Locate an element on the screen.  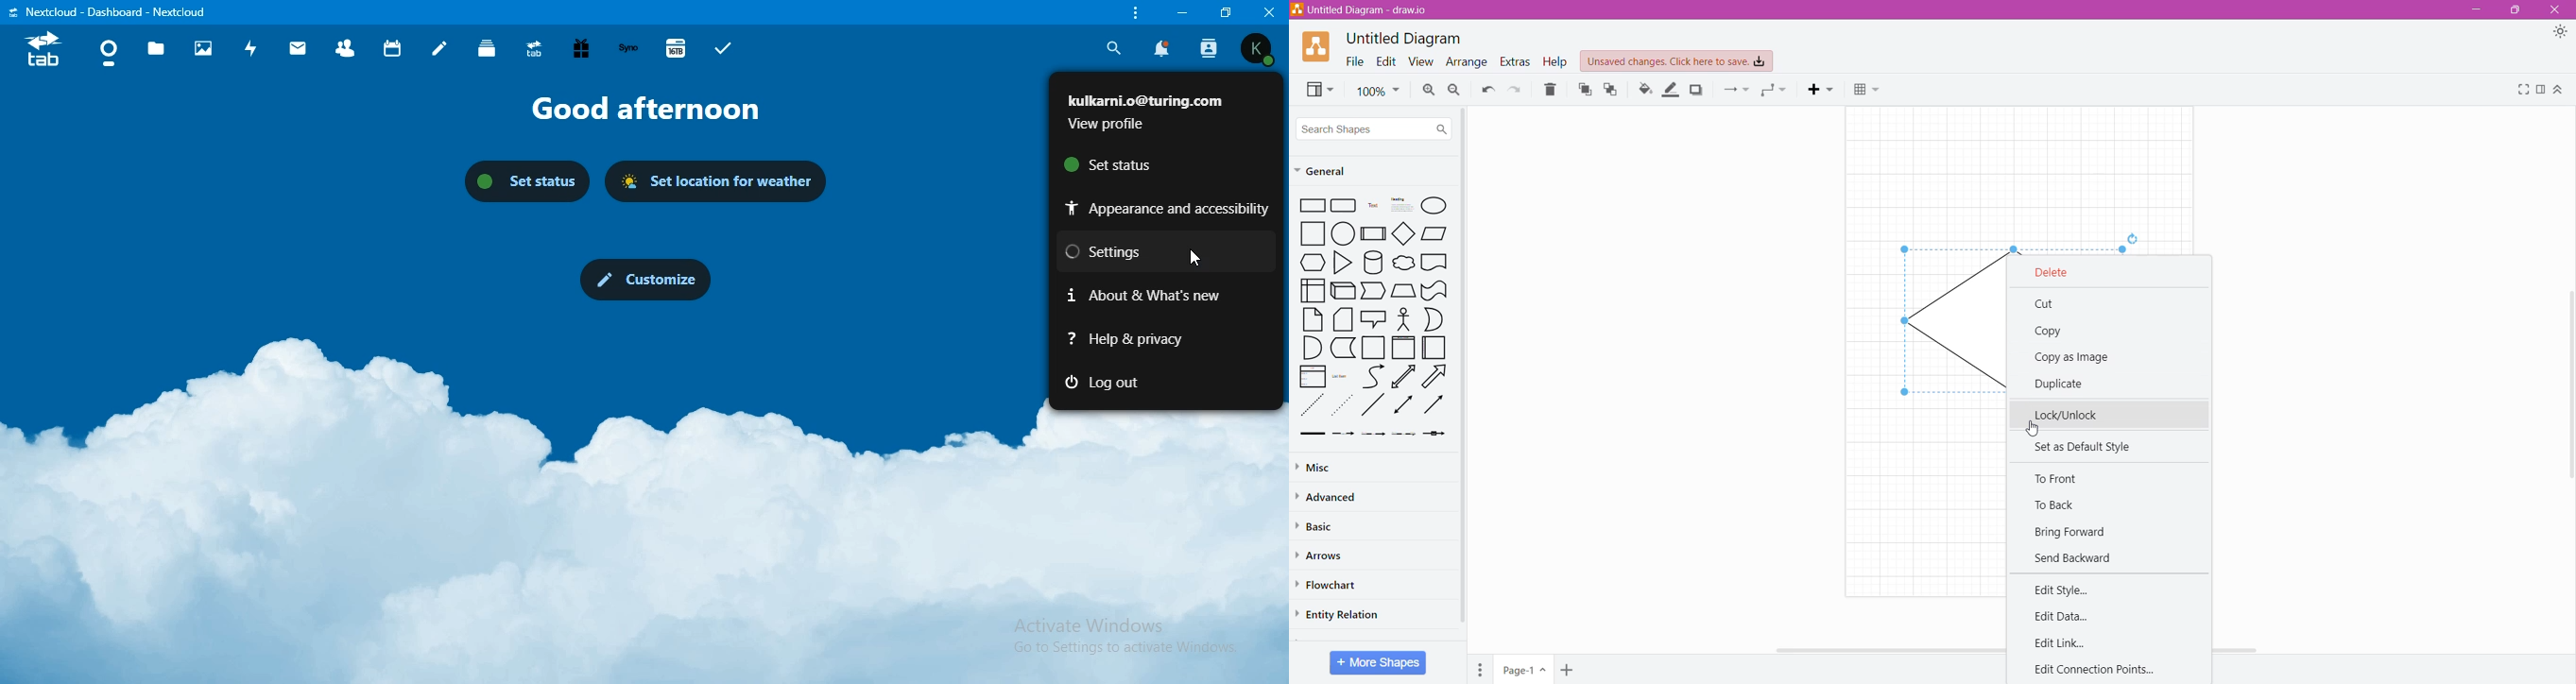
notification is located at coordinates (1162, 48).